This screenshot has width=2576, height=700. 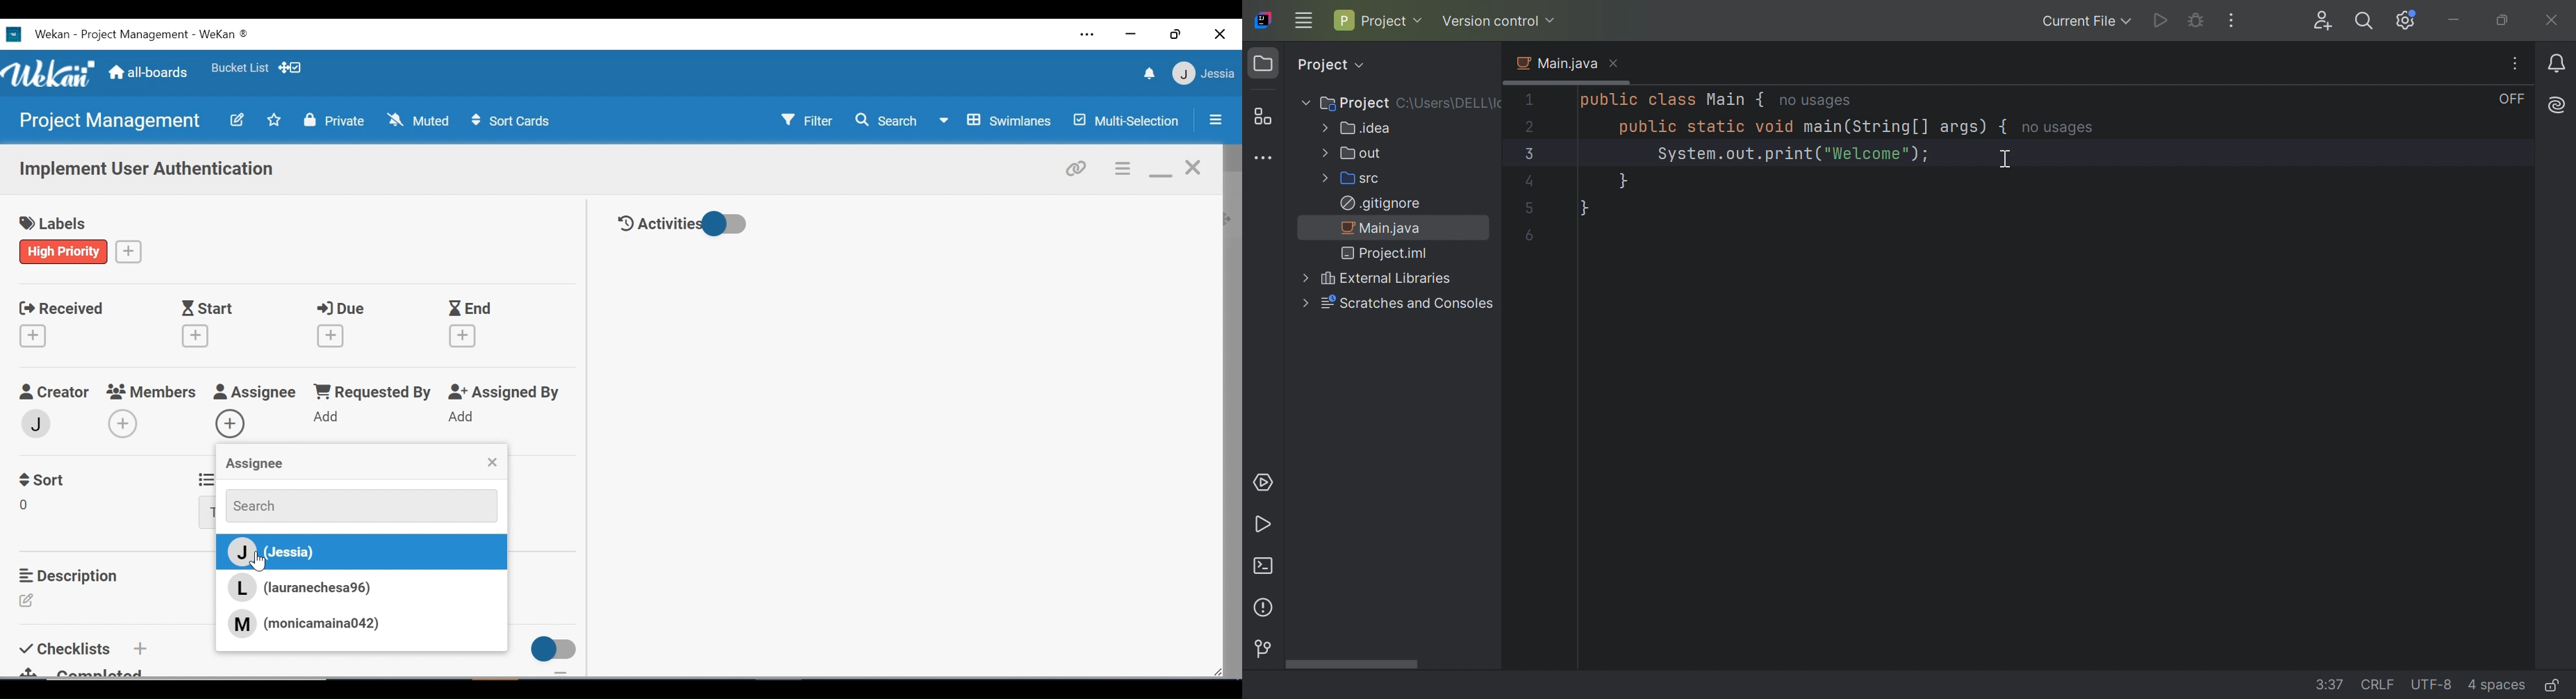 What do you see at coordinates (1129, 35) in the screenshot?
I see `minimize` at bounding box center [1129, 35].